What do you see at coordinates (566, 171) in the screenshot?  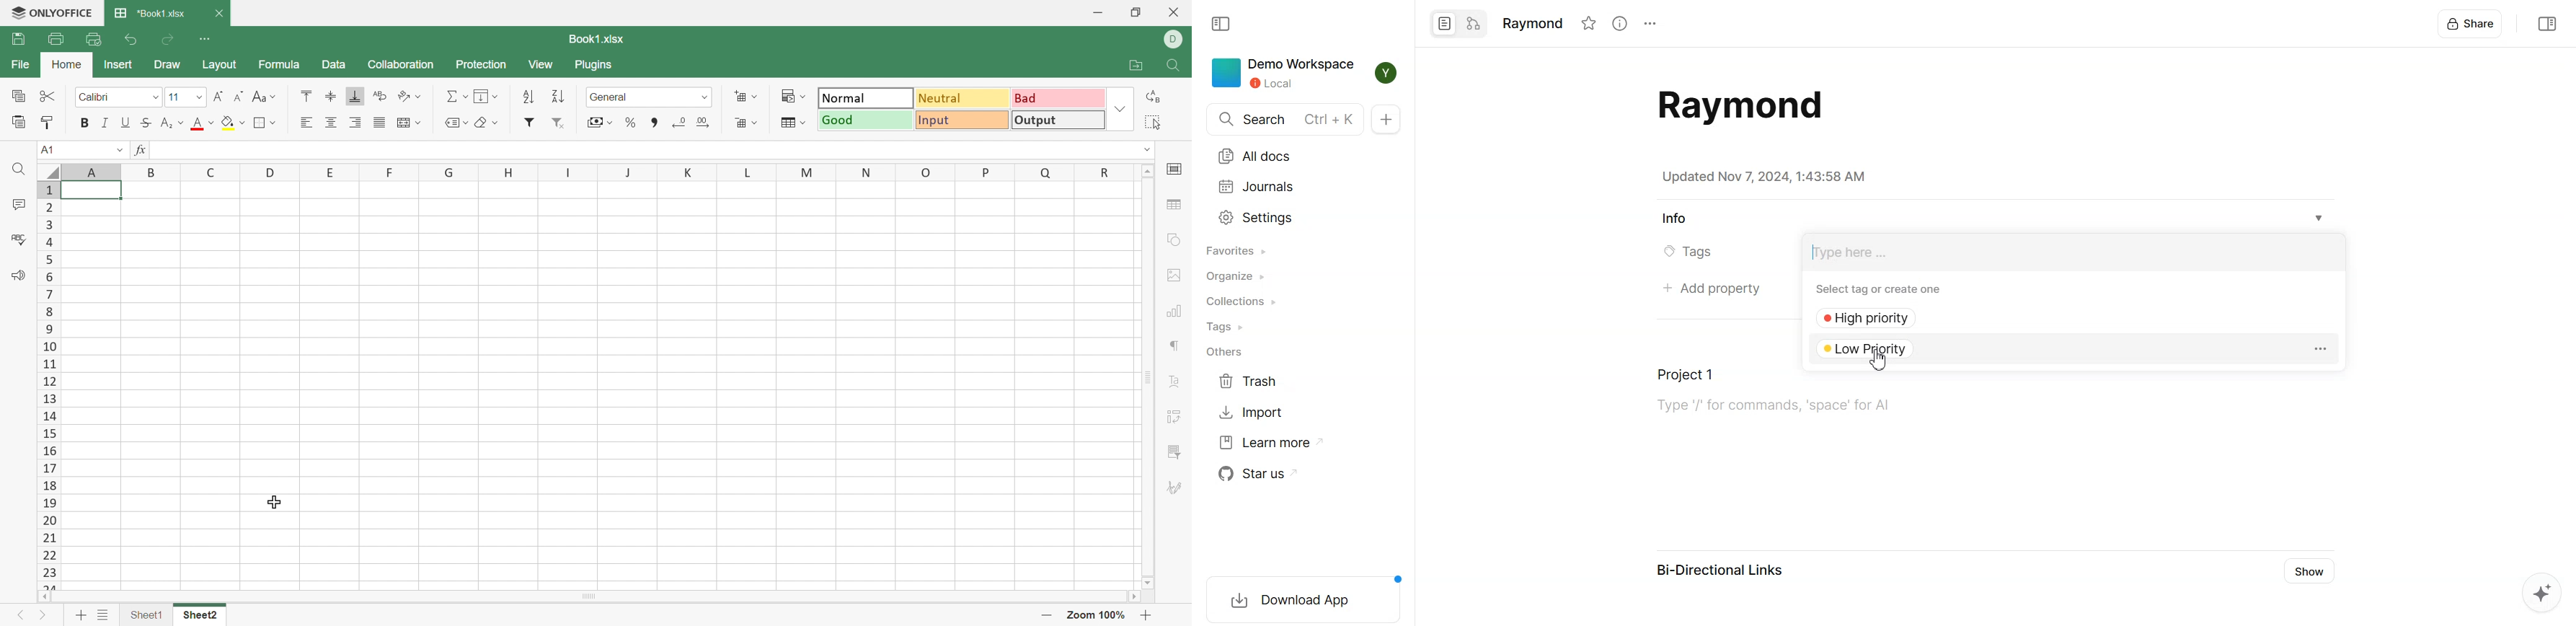 I see `I` at bounding box center [566, 171].